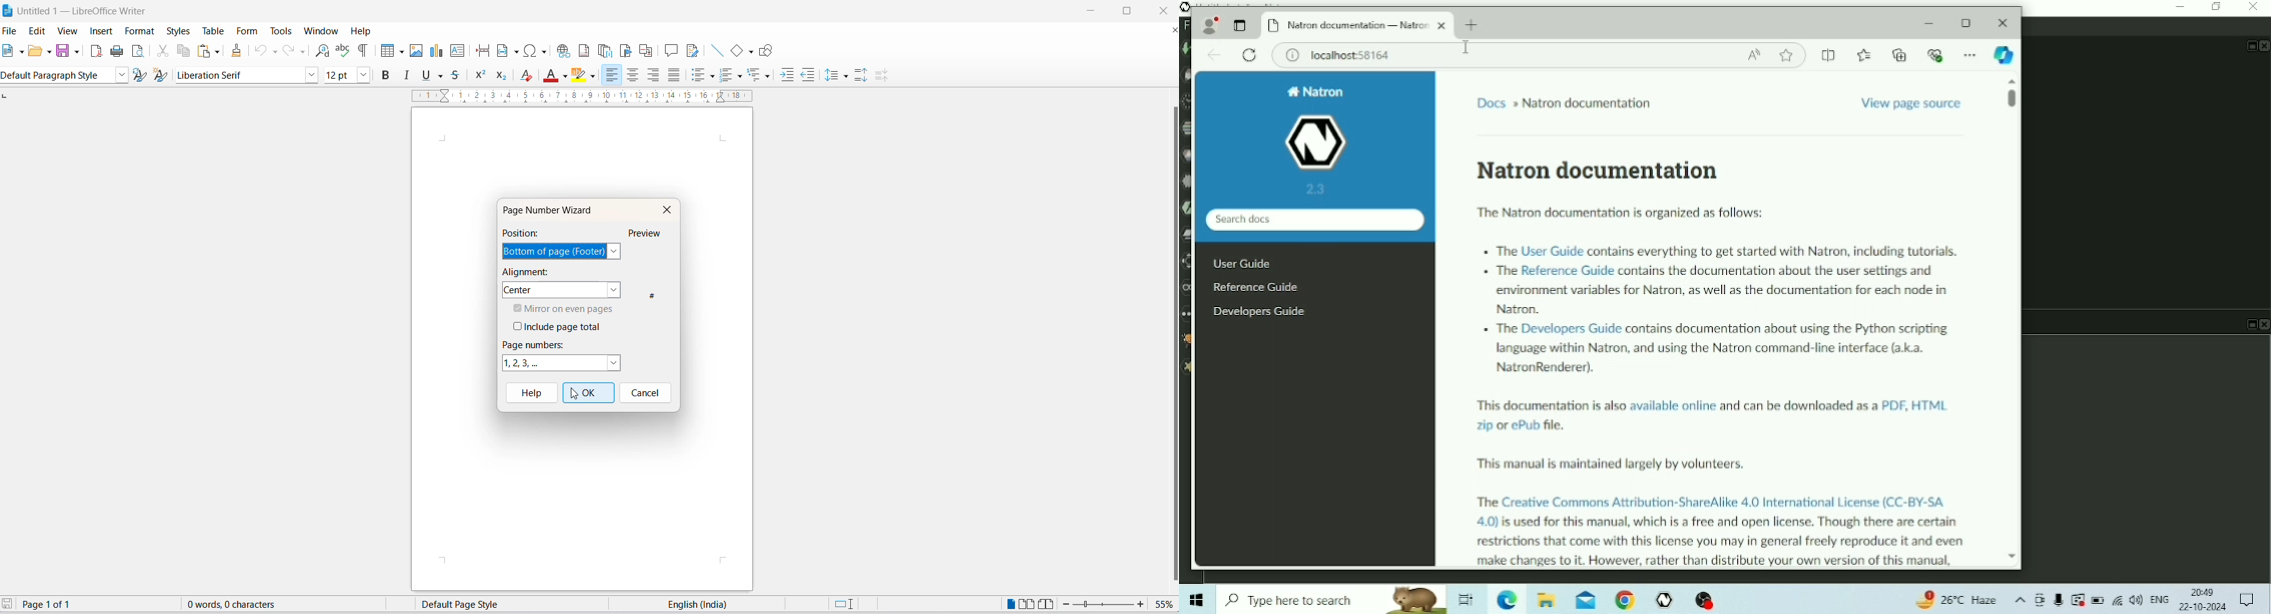  Describe the element at coordinates (238, 77) in the screenshot. I see `font name` at that location.